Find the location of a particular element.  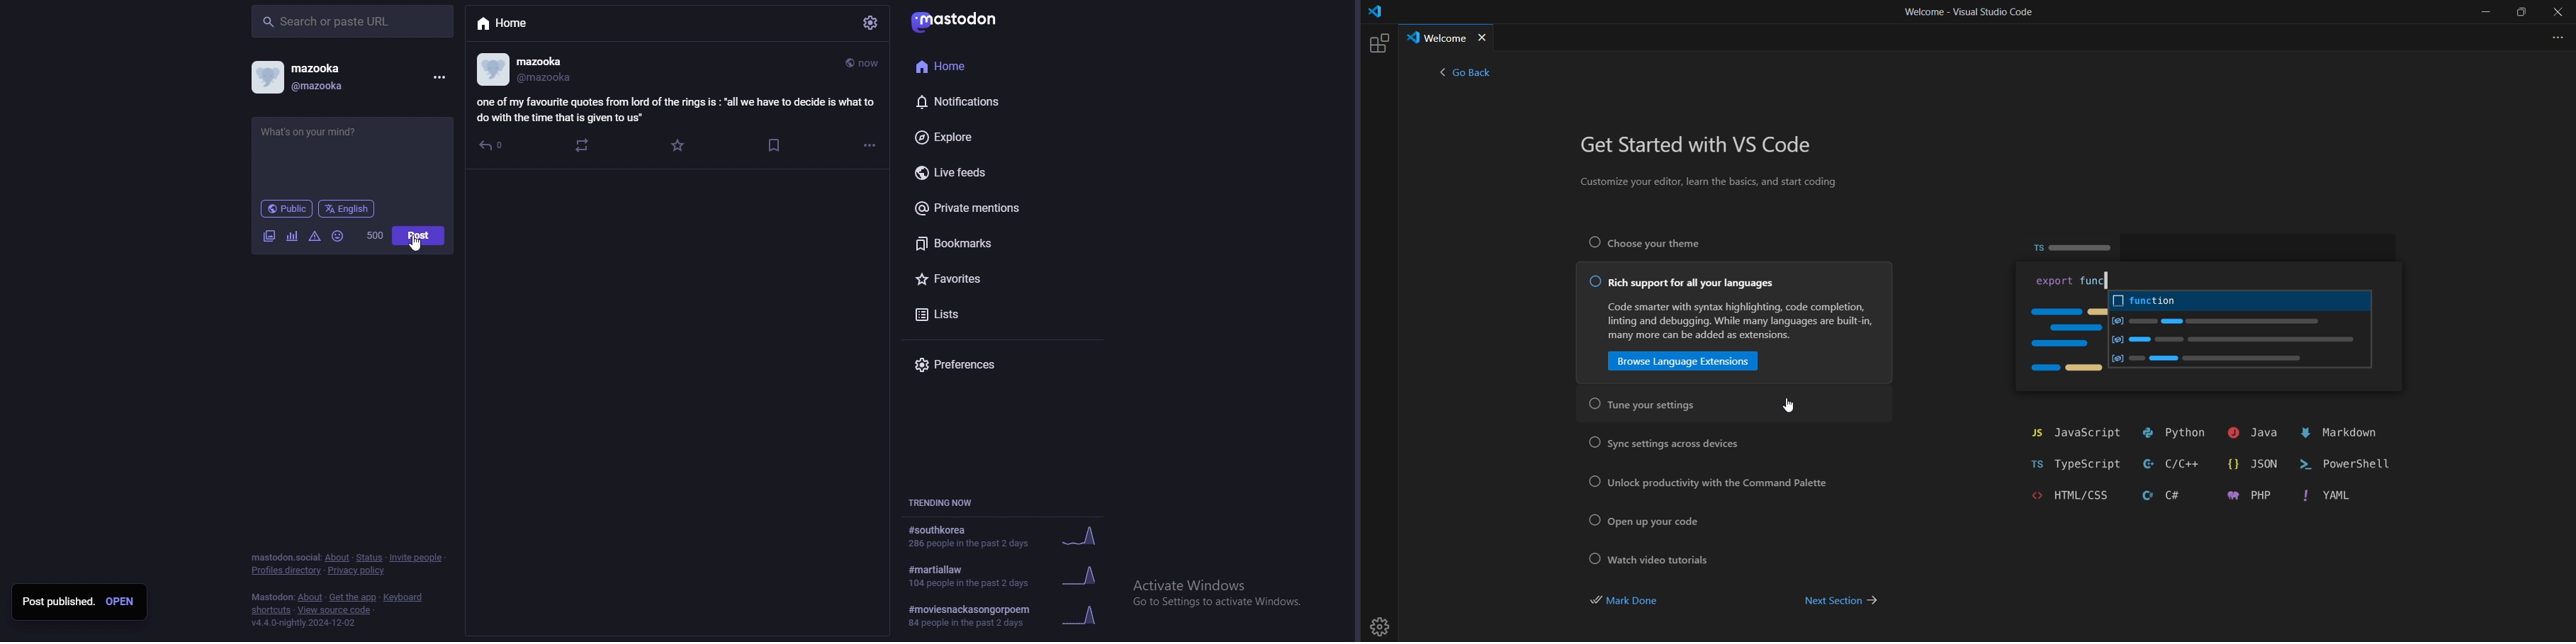

C# is located at coordinates (2153, 496).